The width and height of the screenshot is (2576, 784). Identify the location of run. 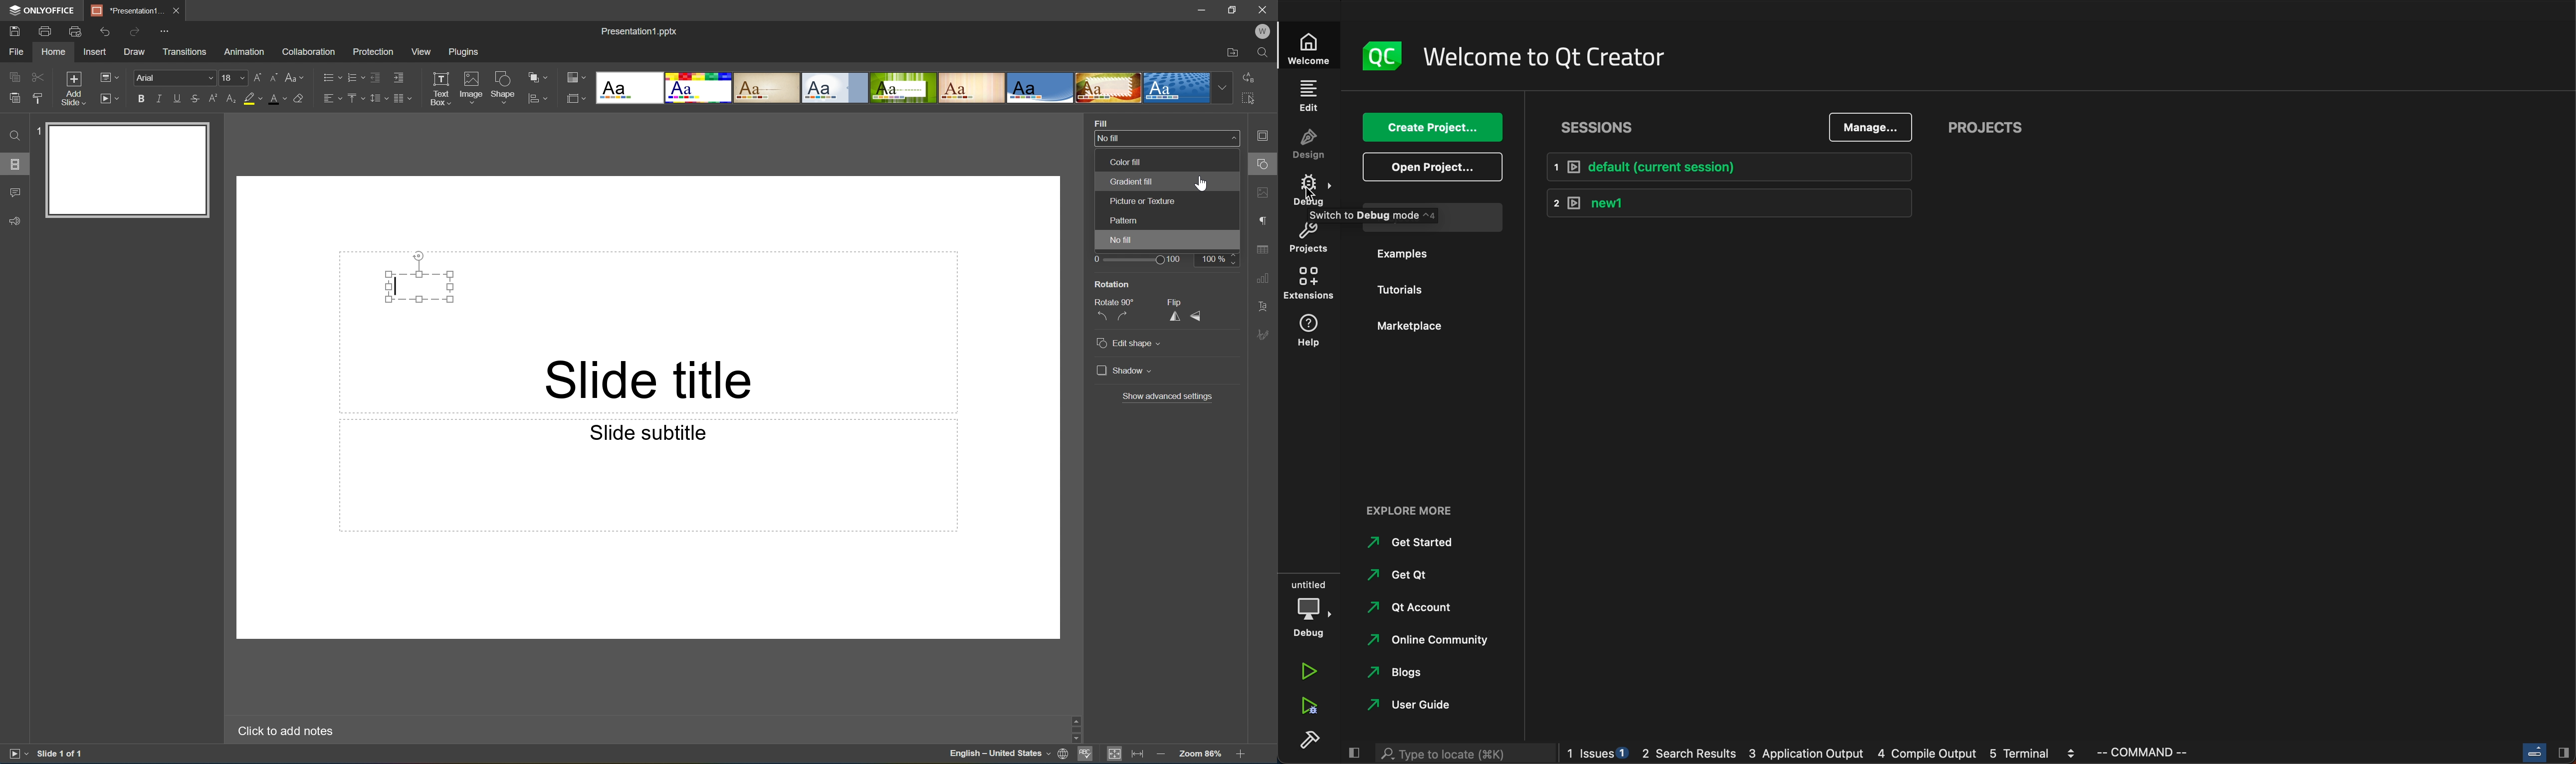
(1308, 670).